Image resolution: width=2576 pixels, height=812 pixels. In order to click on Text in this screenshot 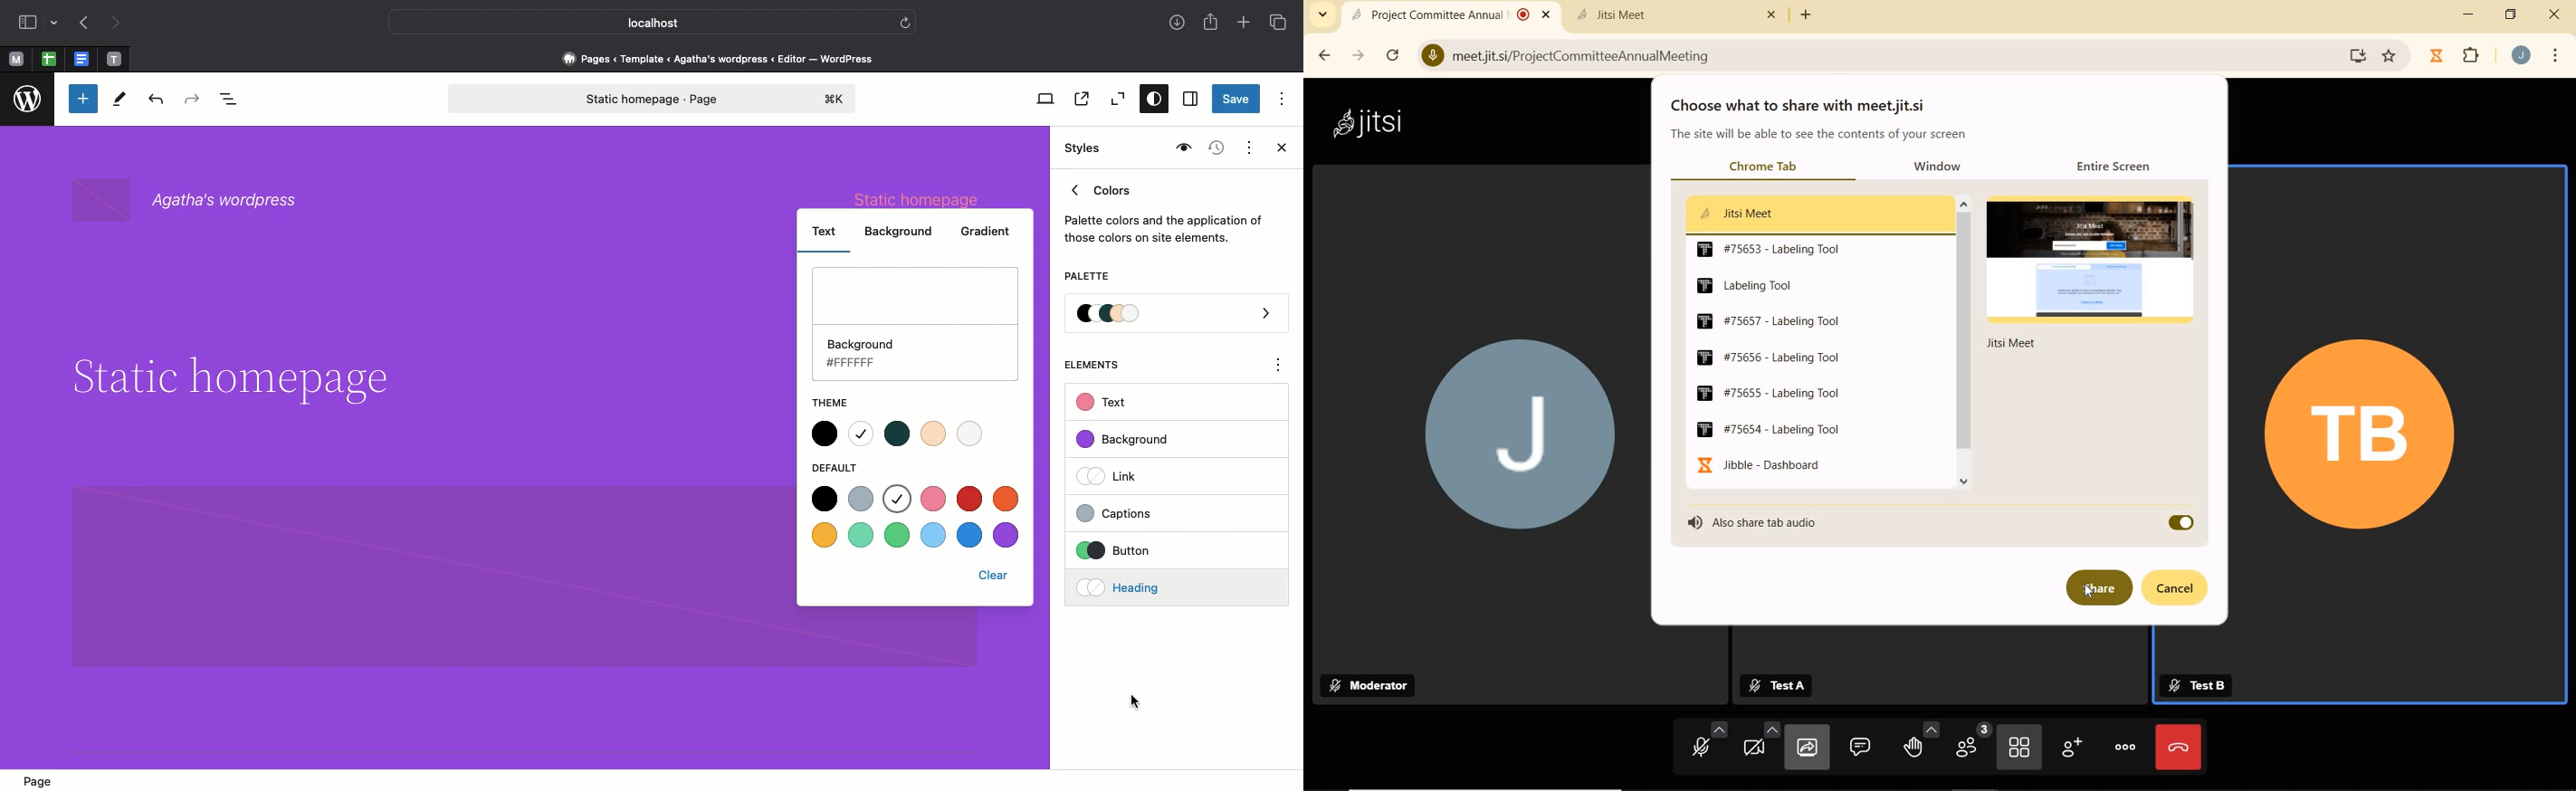, I will do `click(825, 229)`.